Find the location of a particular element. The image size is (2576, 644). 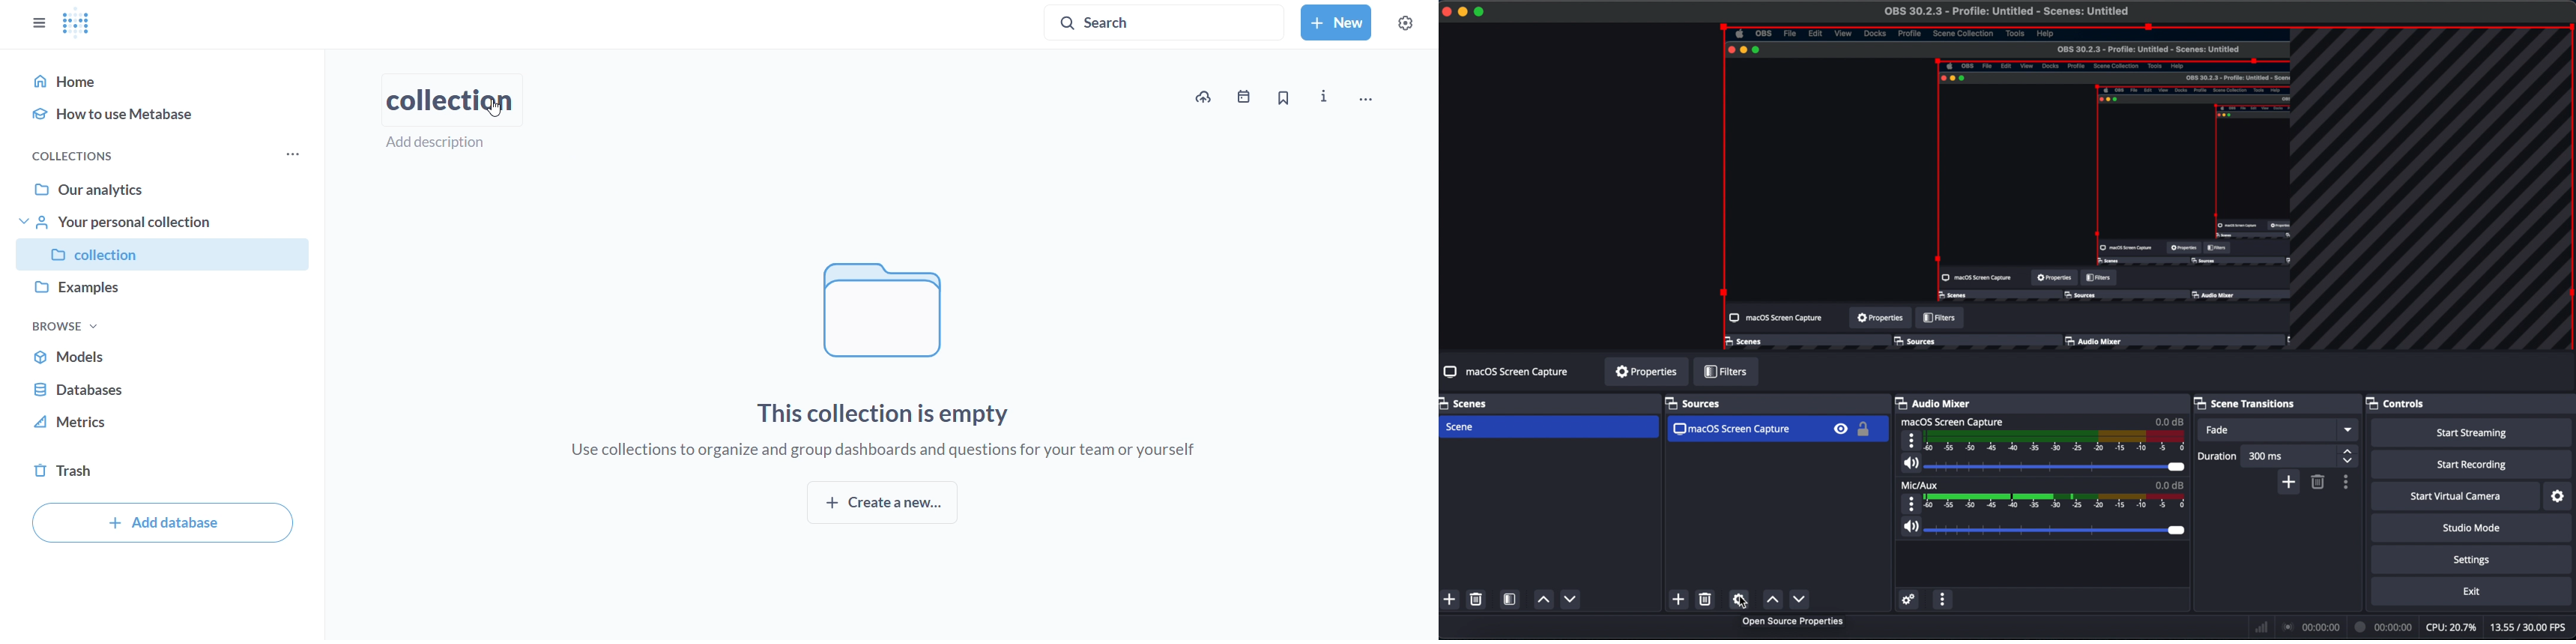

mic volume level meter is located at coordinates (2055, 502).